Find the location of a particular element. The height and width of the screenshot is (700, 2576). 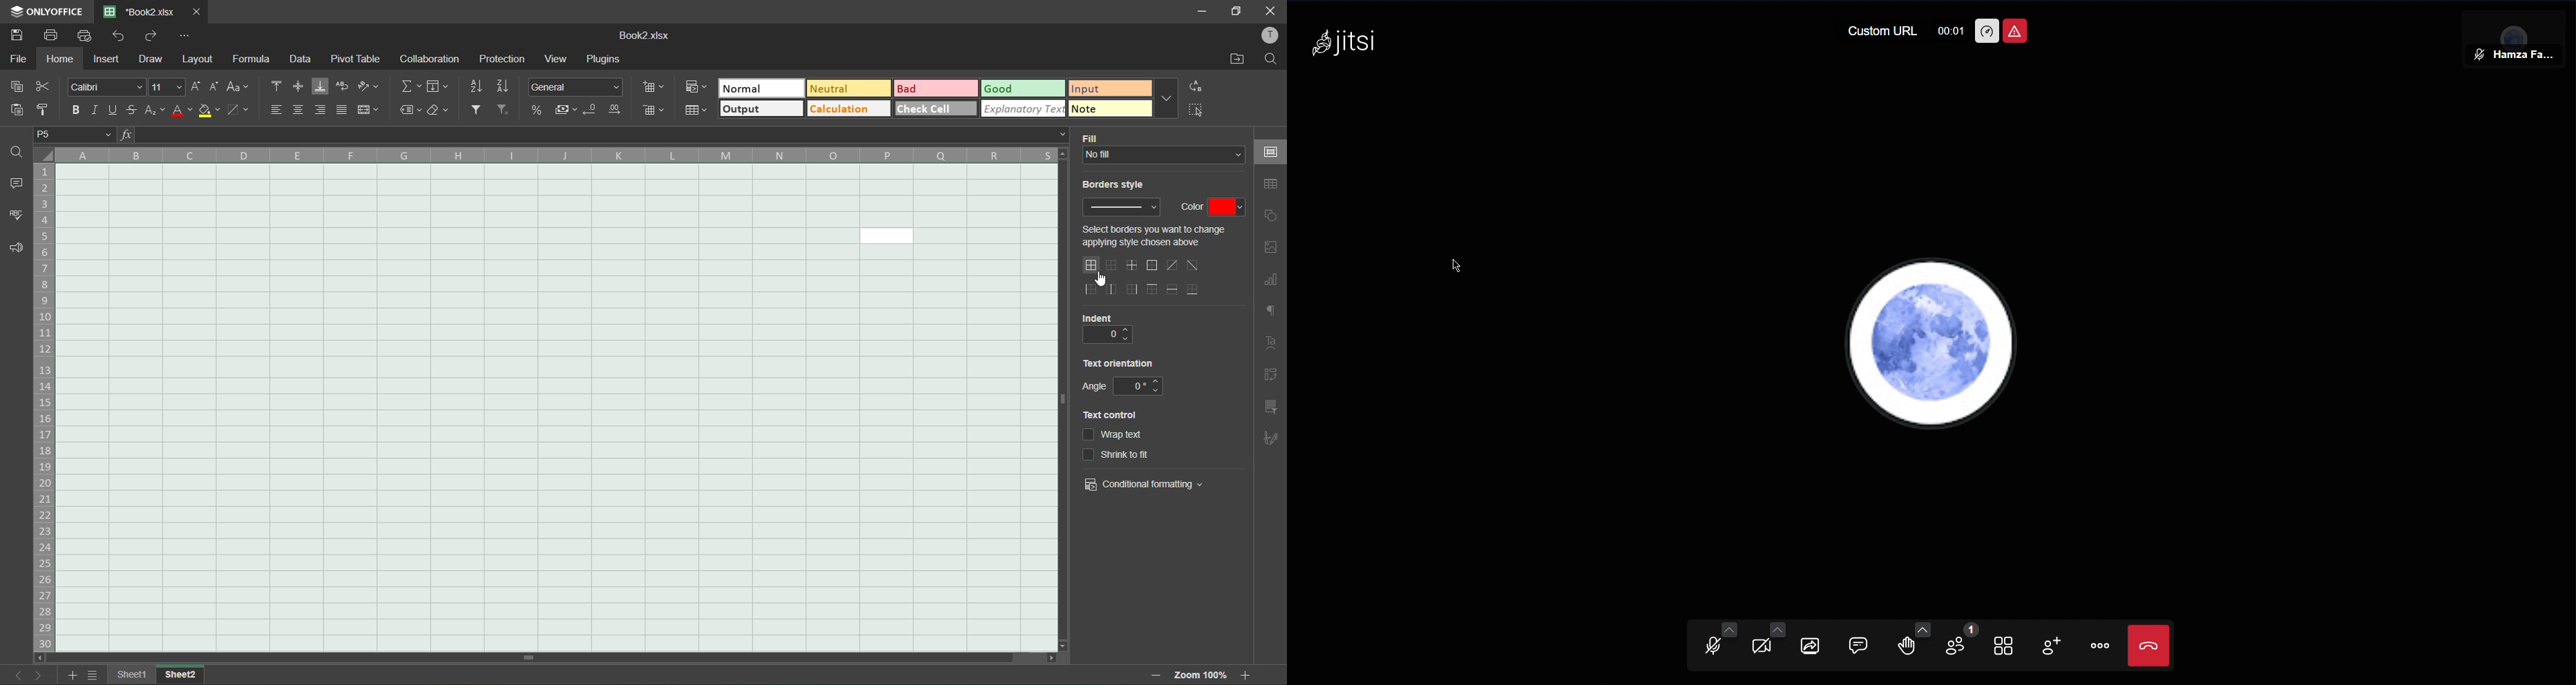

align top is located at coordinates (278, 84).